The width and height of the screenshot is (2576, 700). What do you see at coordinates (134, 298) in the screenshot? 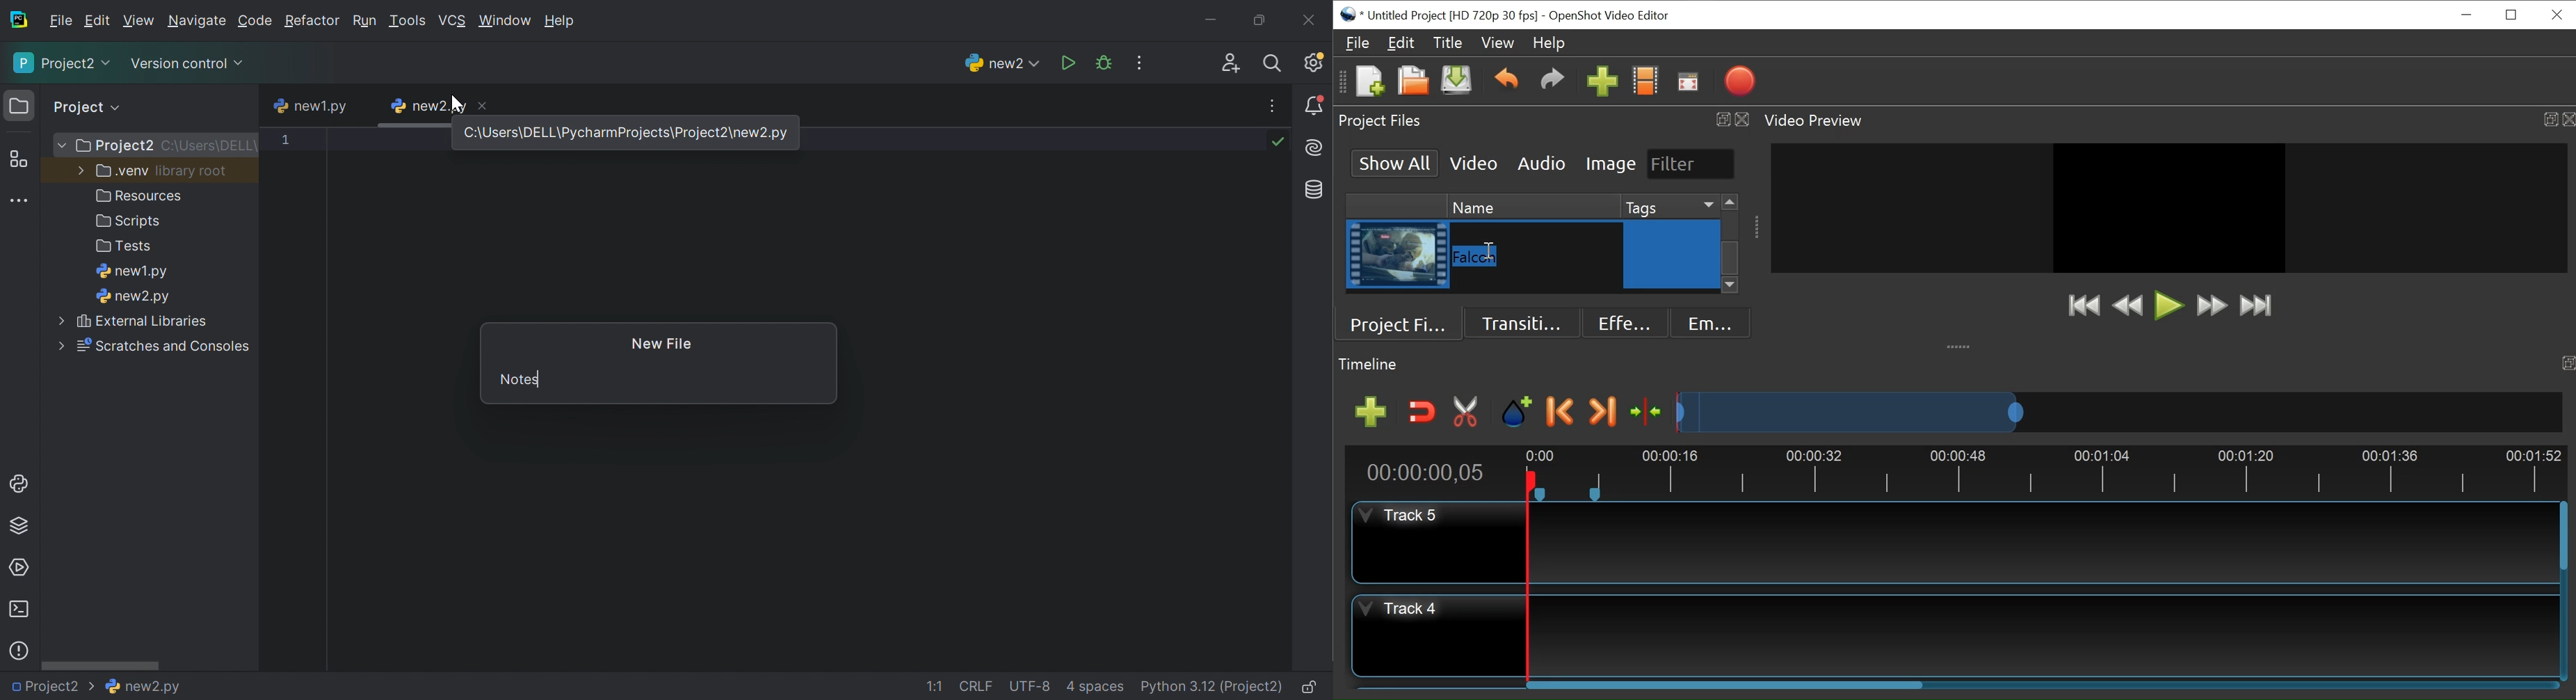
I see `new2.py` at bounding box center [134, 298].